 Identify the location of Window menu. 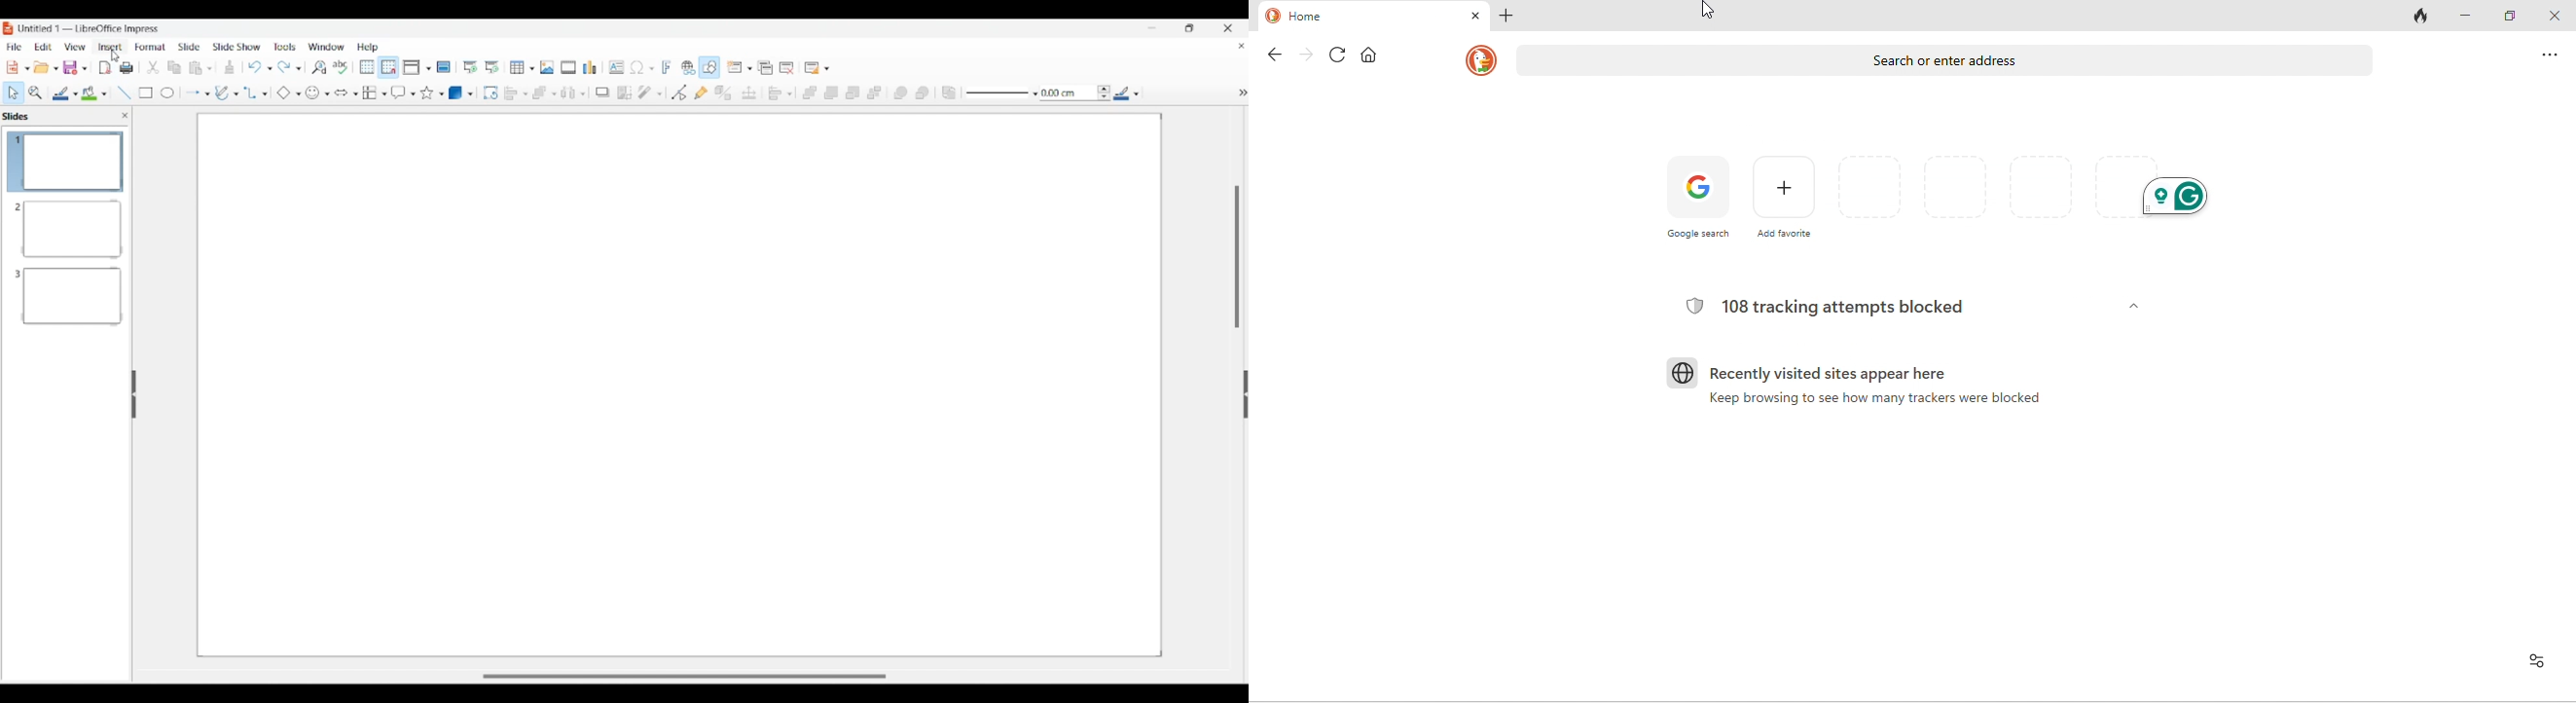
(326, 47).